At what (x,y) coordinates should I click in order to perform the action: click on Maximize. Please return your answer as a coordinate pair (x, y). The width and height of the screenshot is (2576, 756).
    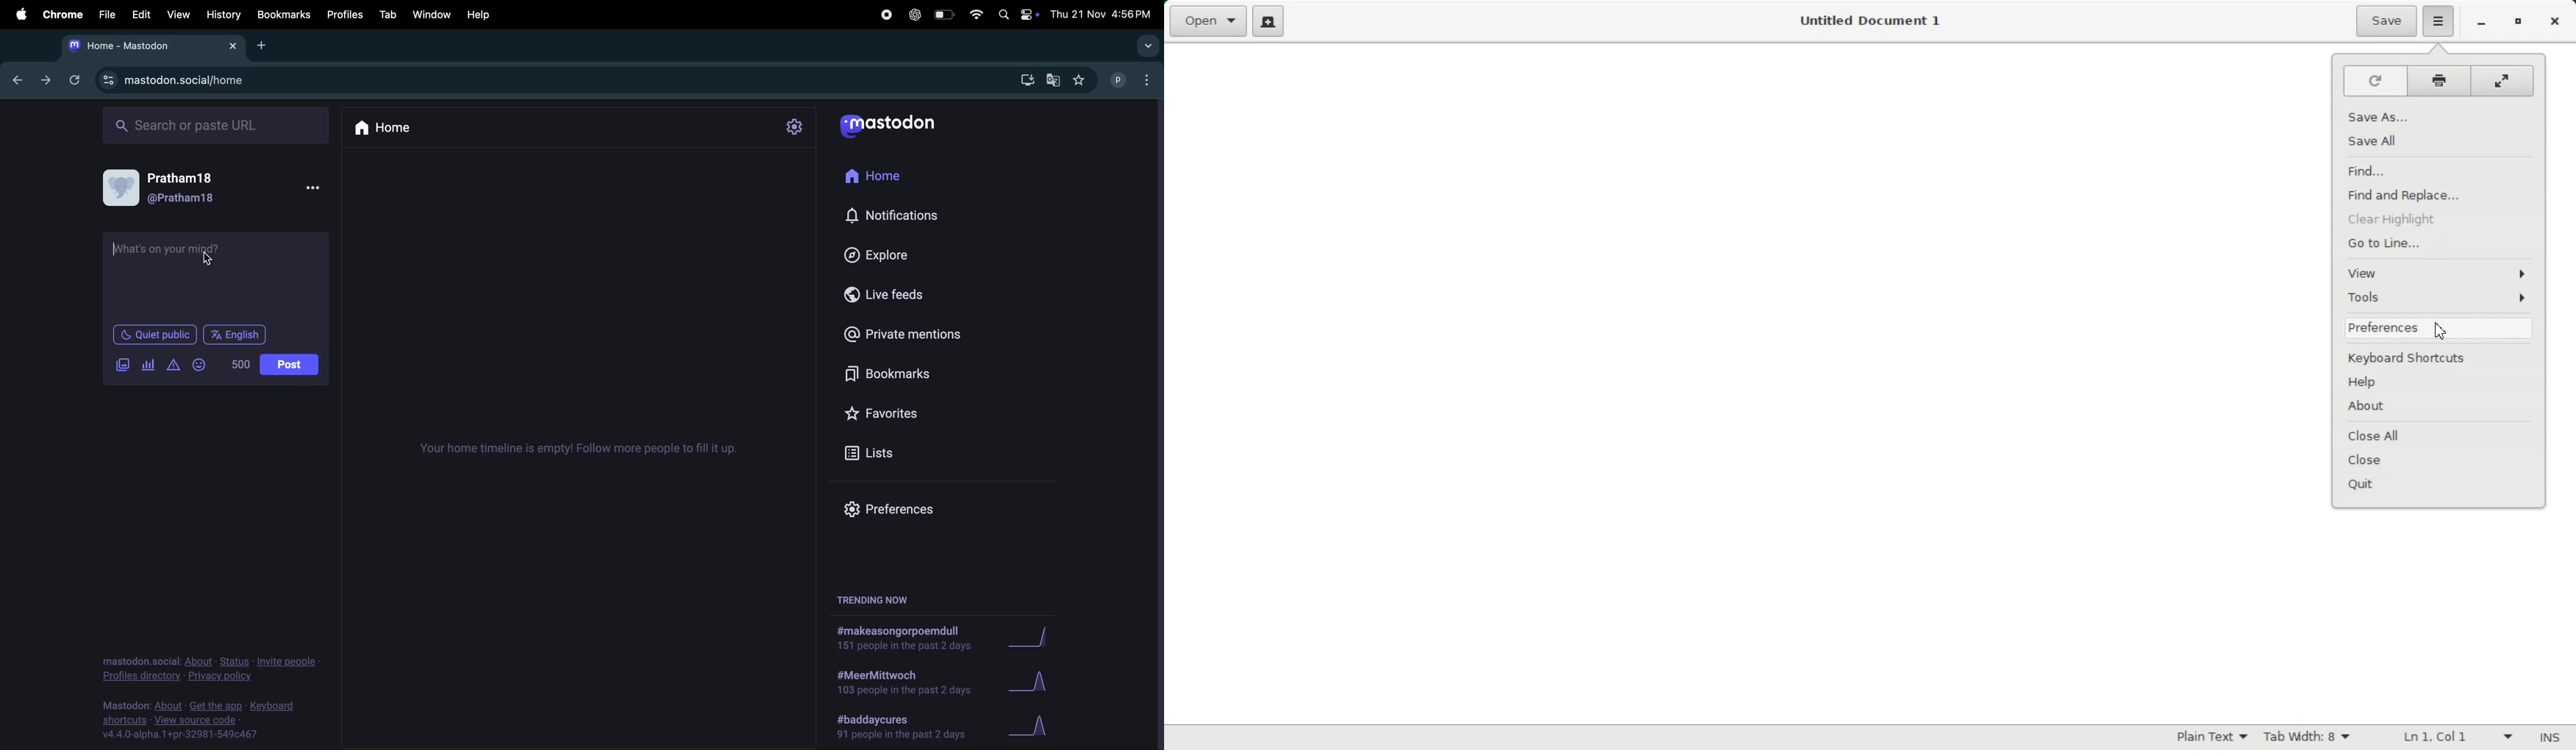
    Looking at the image, I should click on (2517, 22).